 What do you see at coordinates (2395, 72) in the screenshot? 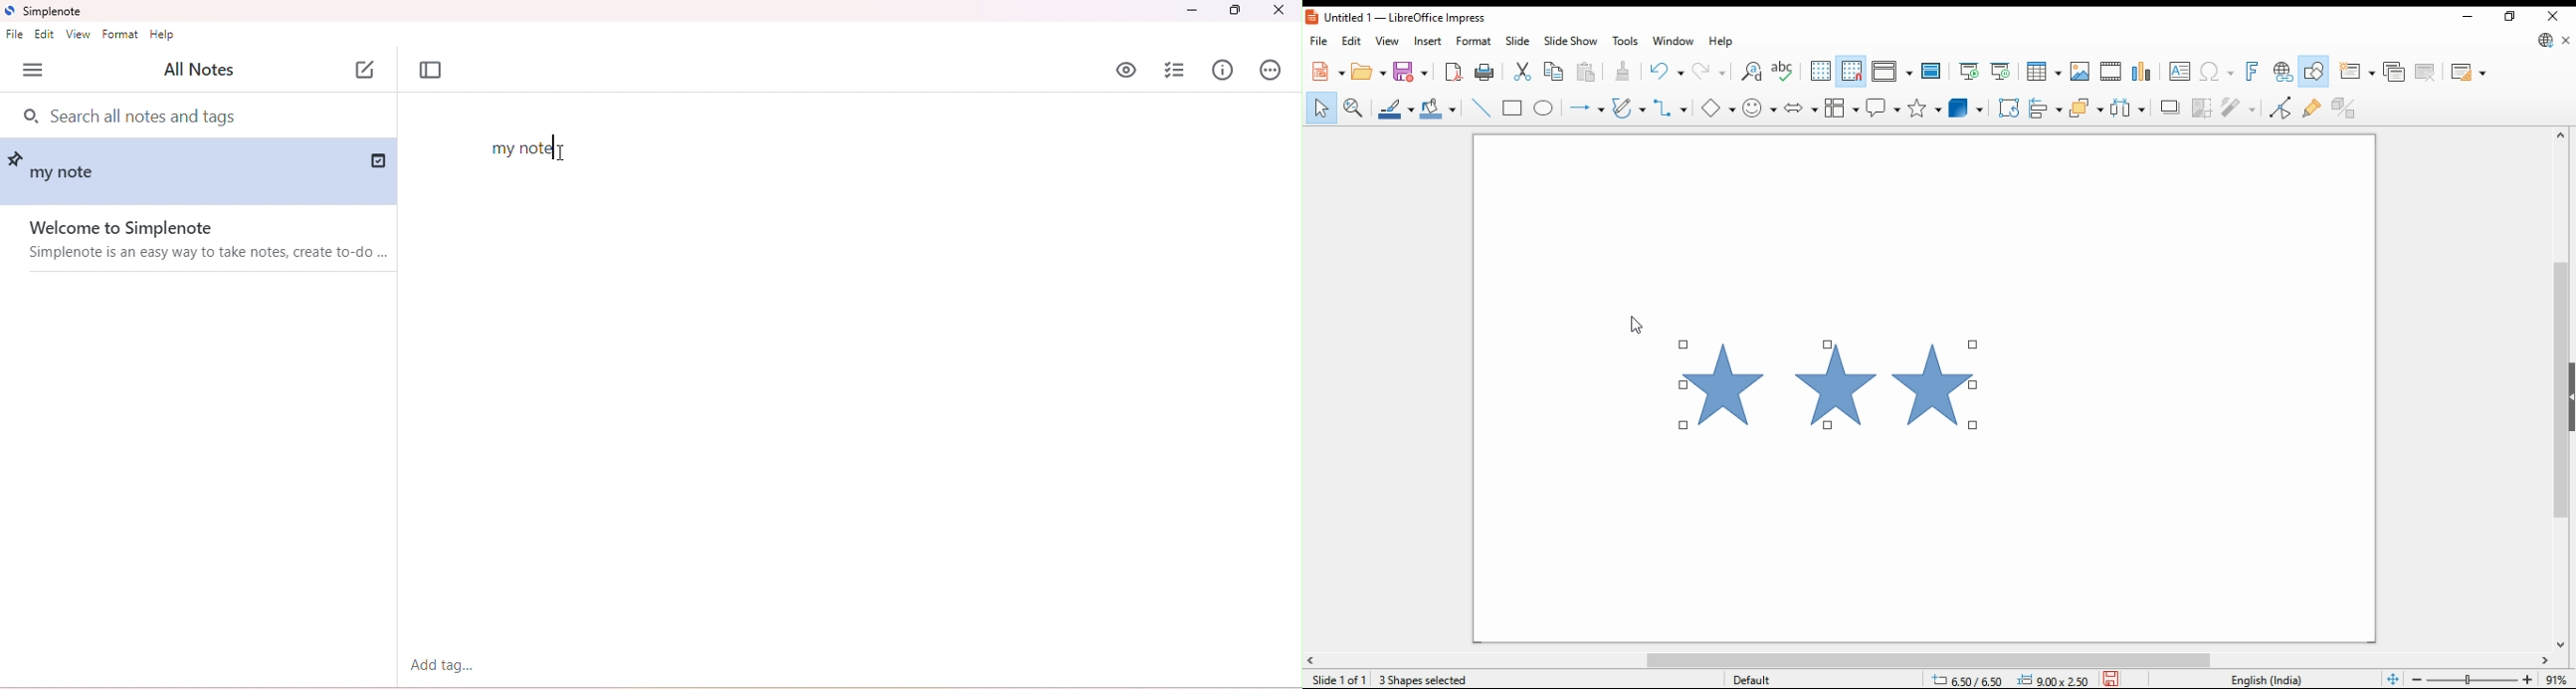
I see `duplicate slide` at bounding box center [2395, 72].